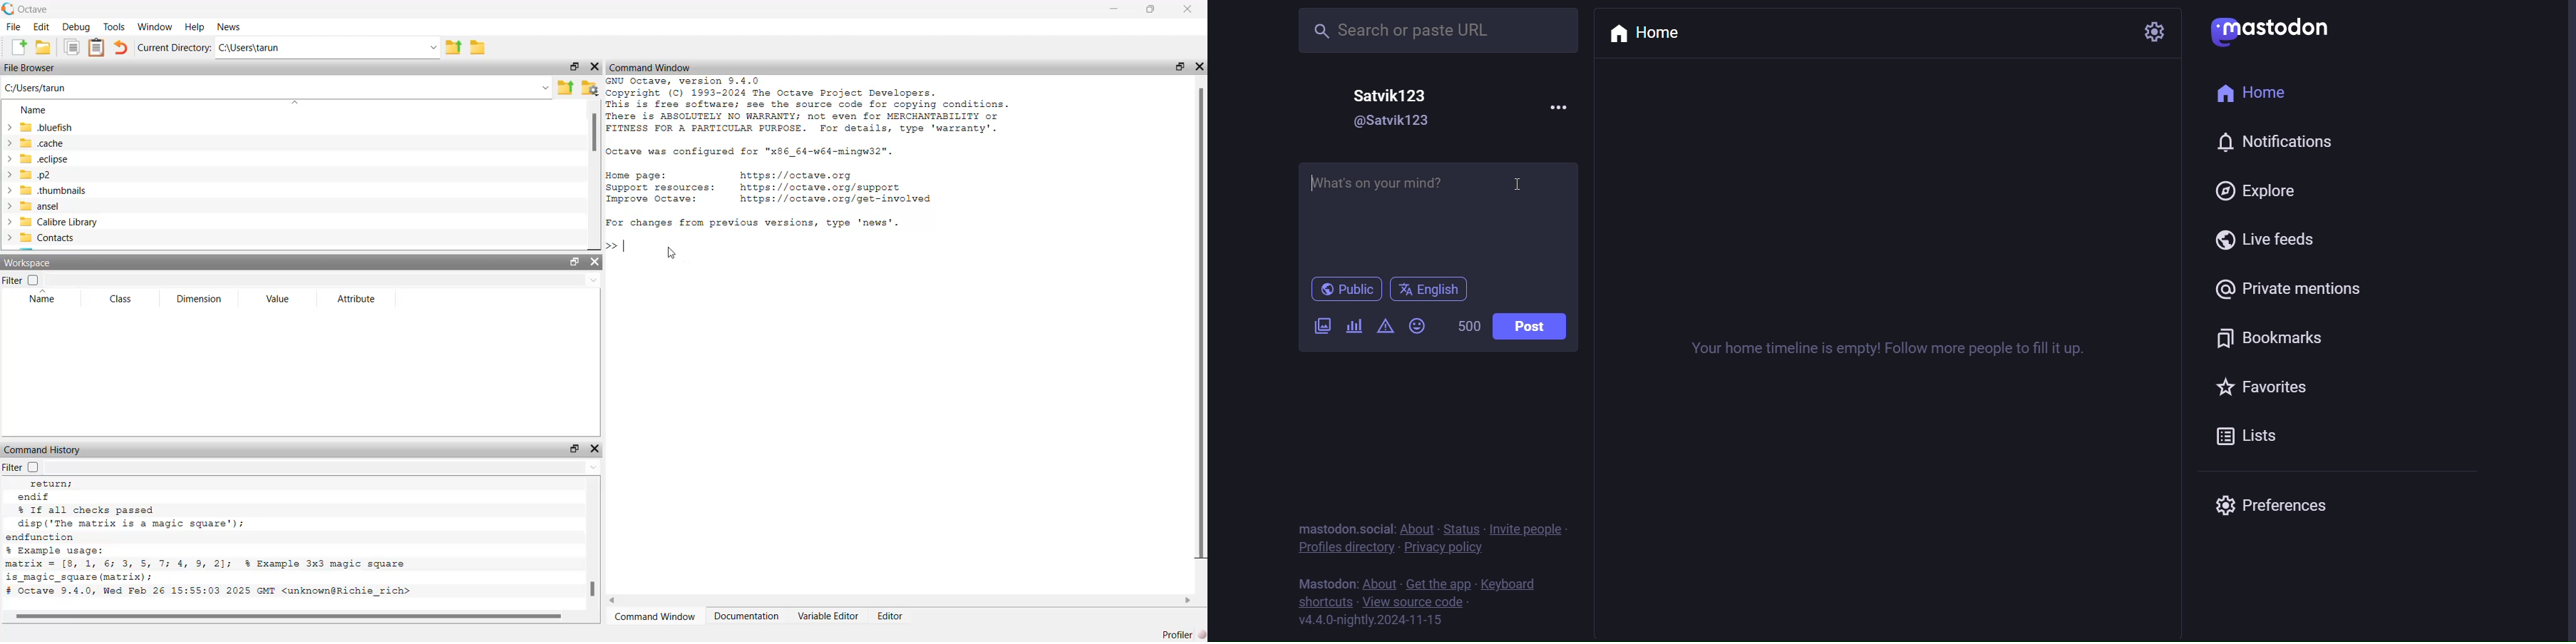 The height and width of the screenshot is (644, 2576). I want to click on .p2, so click(29, 175).